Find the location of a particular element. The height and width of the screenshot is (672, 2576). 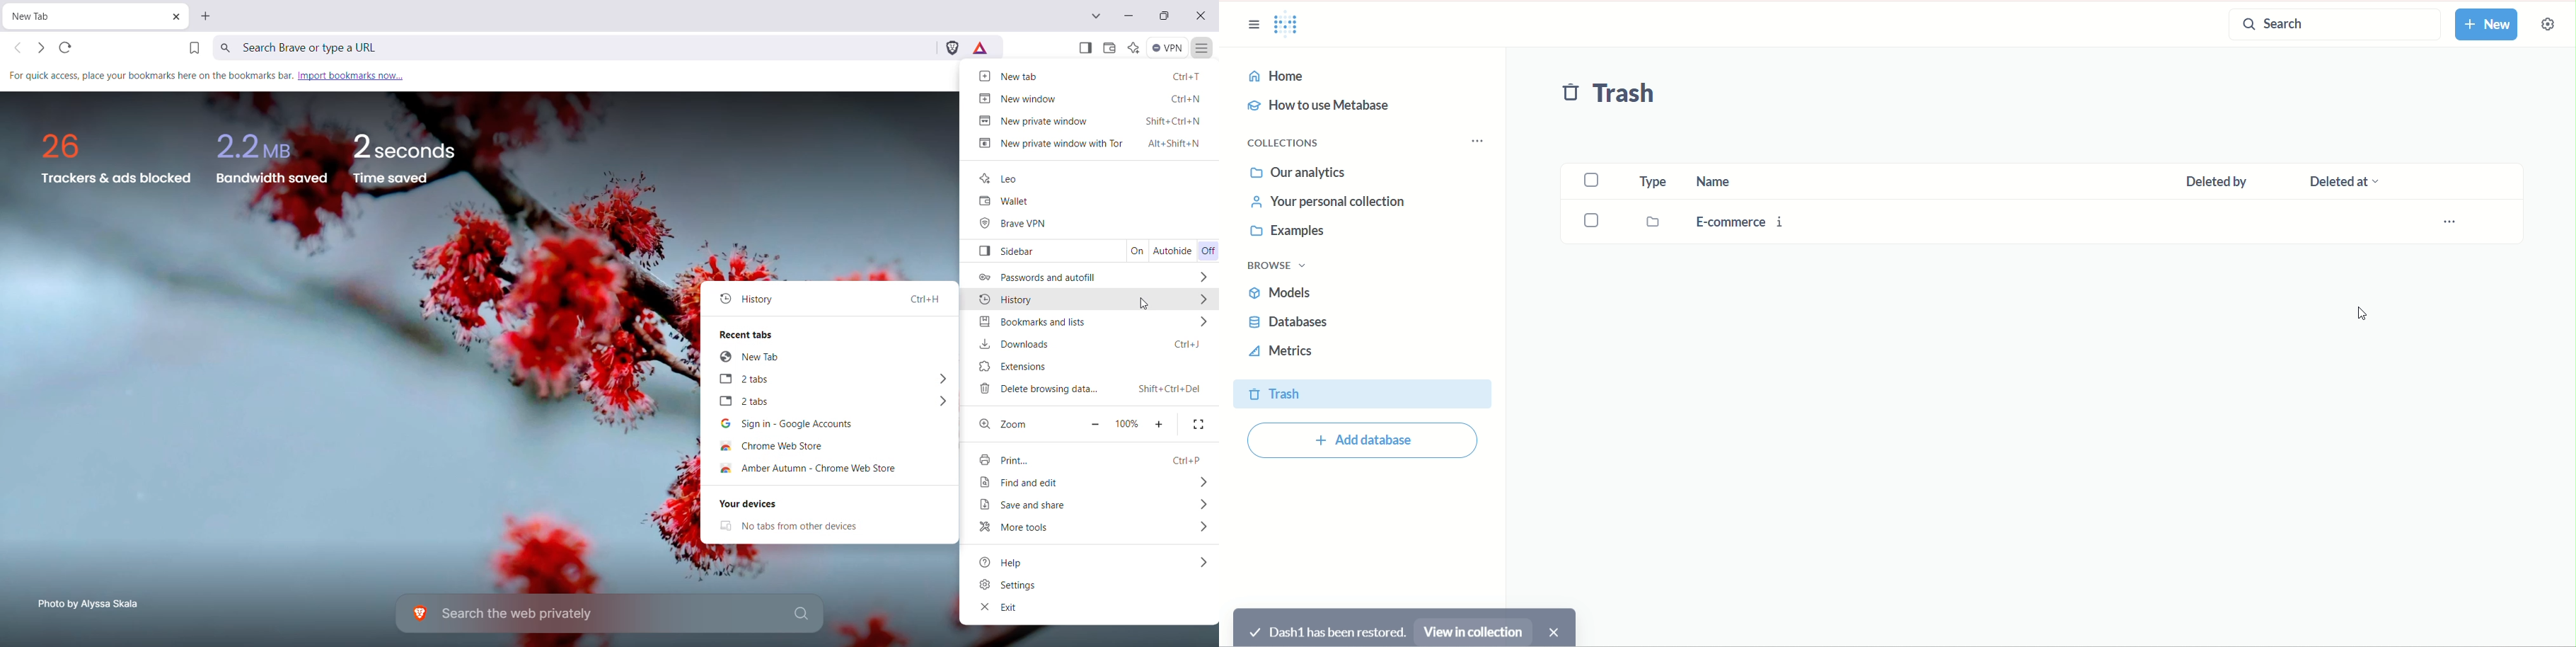

Sidebar is located at coordinates (1041, 252).